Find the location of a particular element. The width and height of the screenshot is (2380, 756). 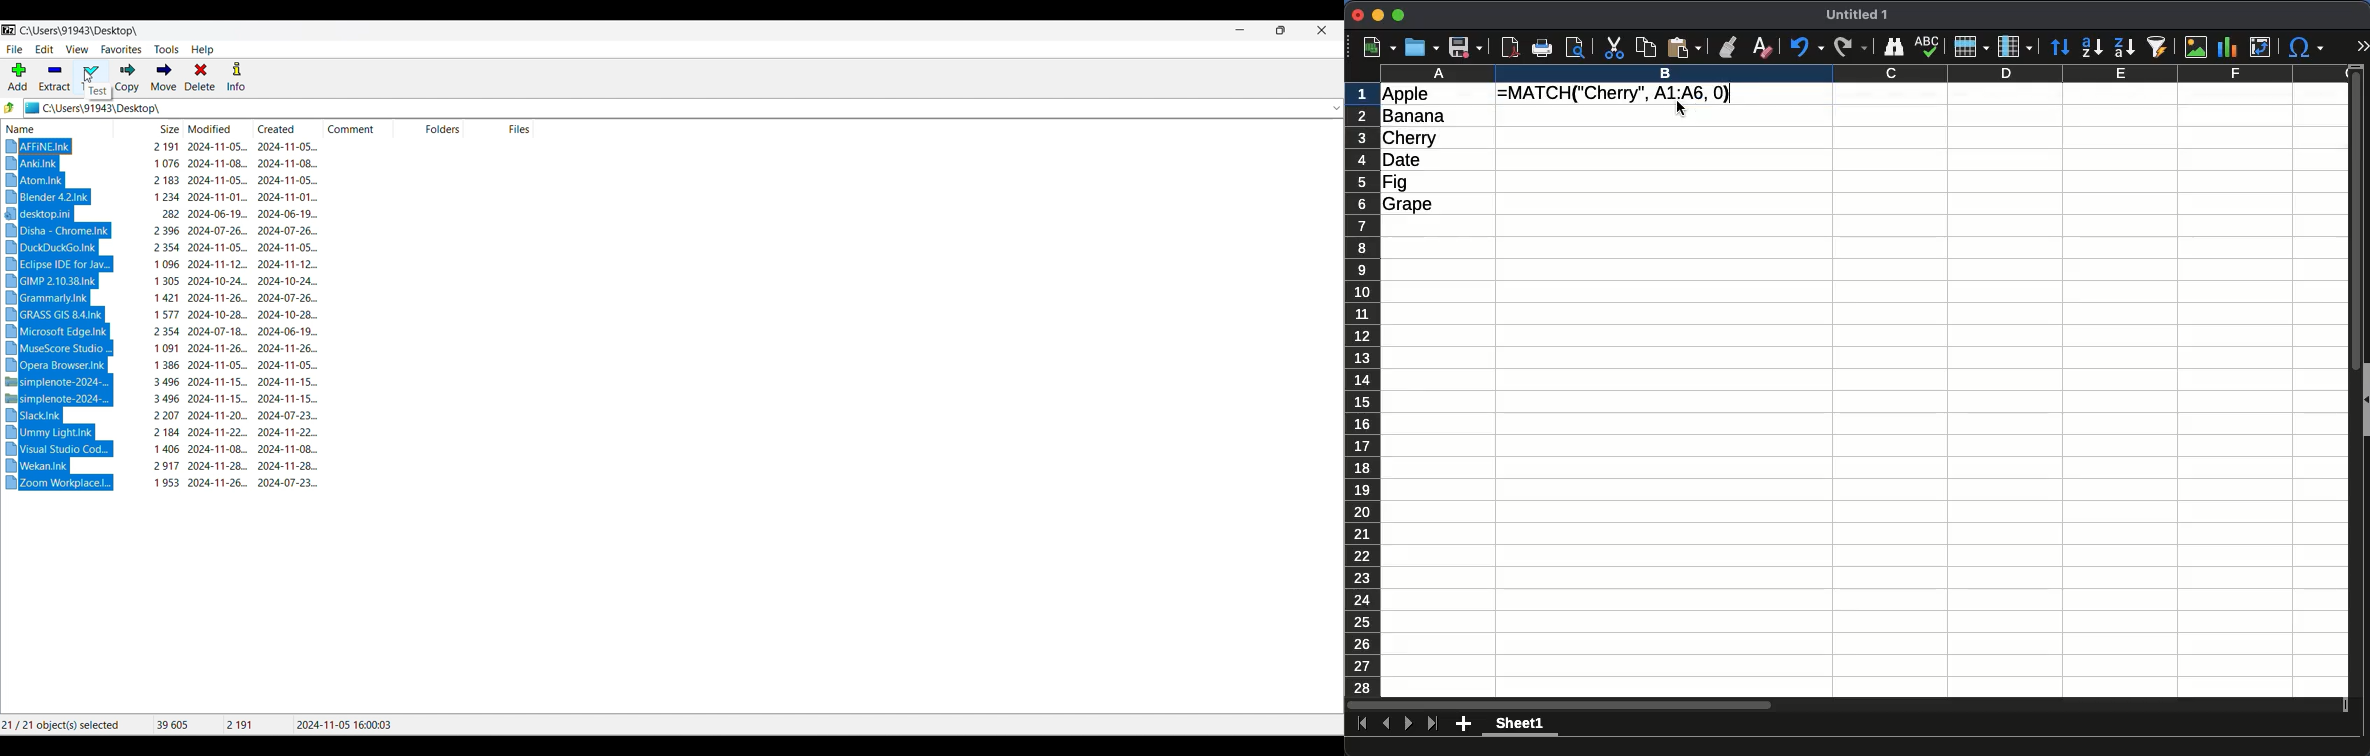

Files selected out of total number of files is located at coordinates (75, 724).